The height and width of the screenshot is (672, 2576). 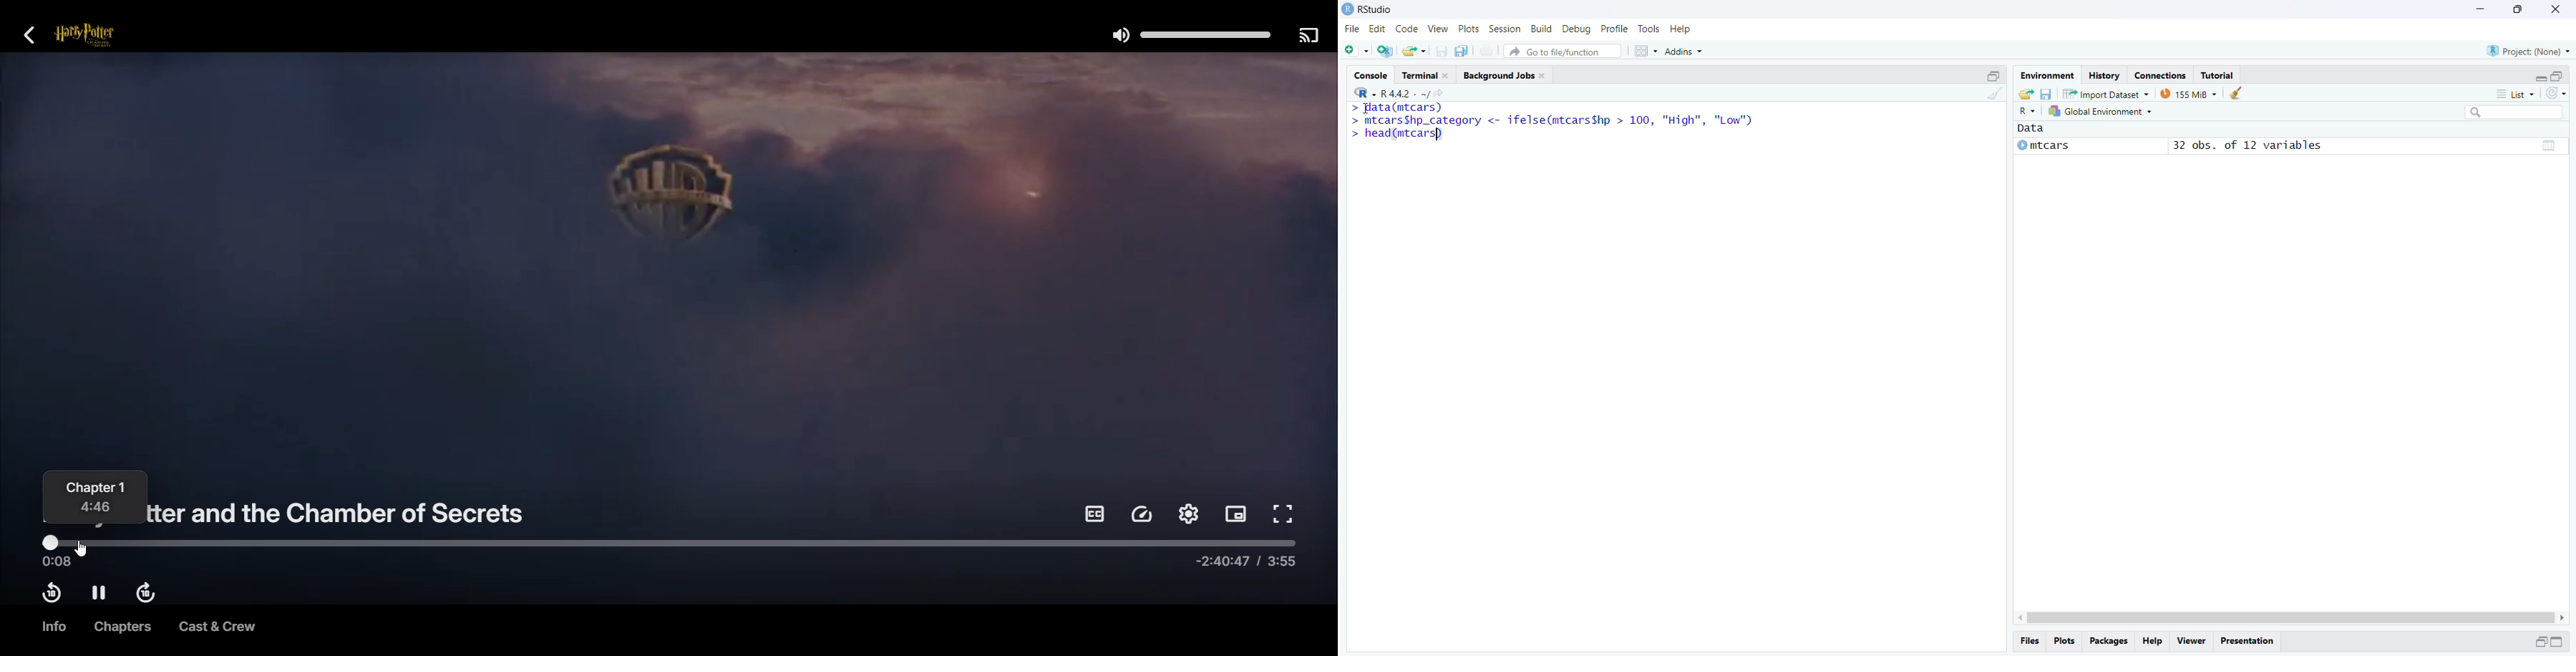 I want to click on View, so click(x=2191, y=640).